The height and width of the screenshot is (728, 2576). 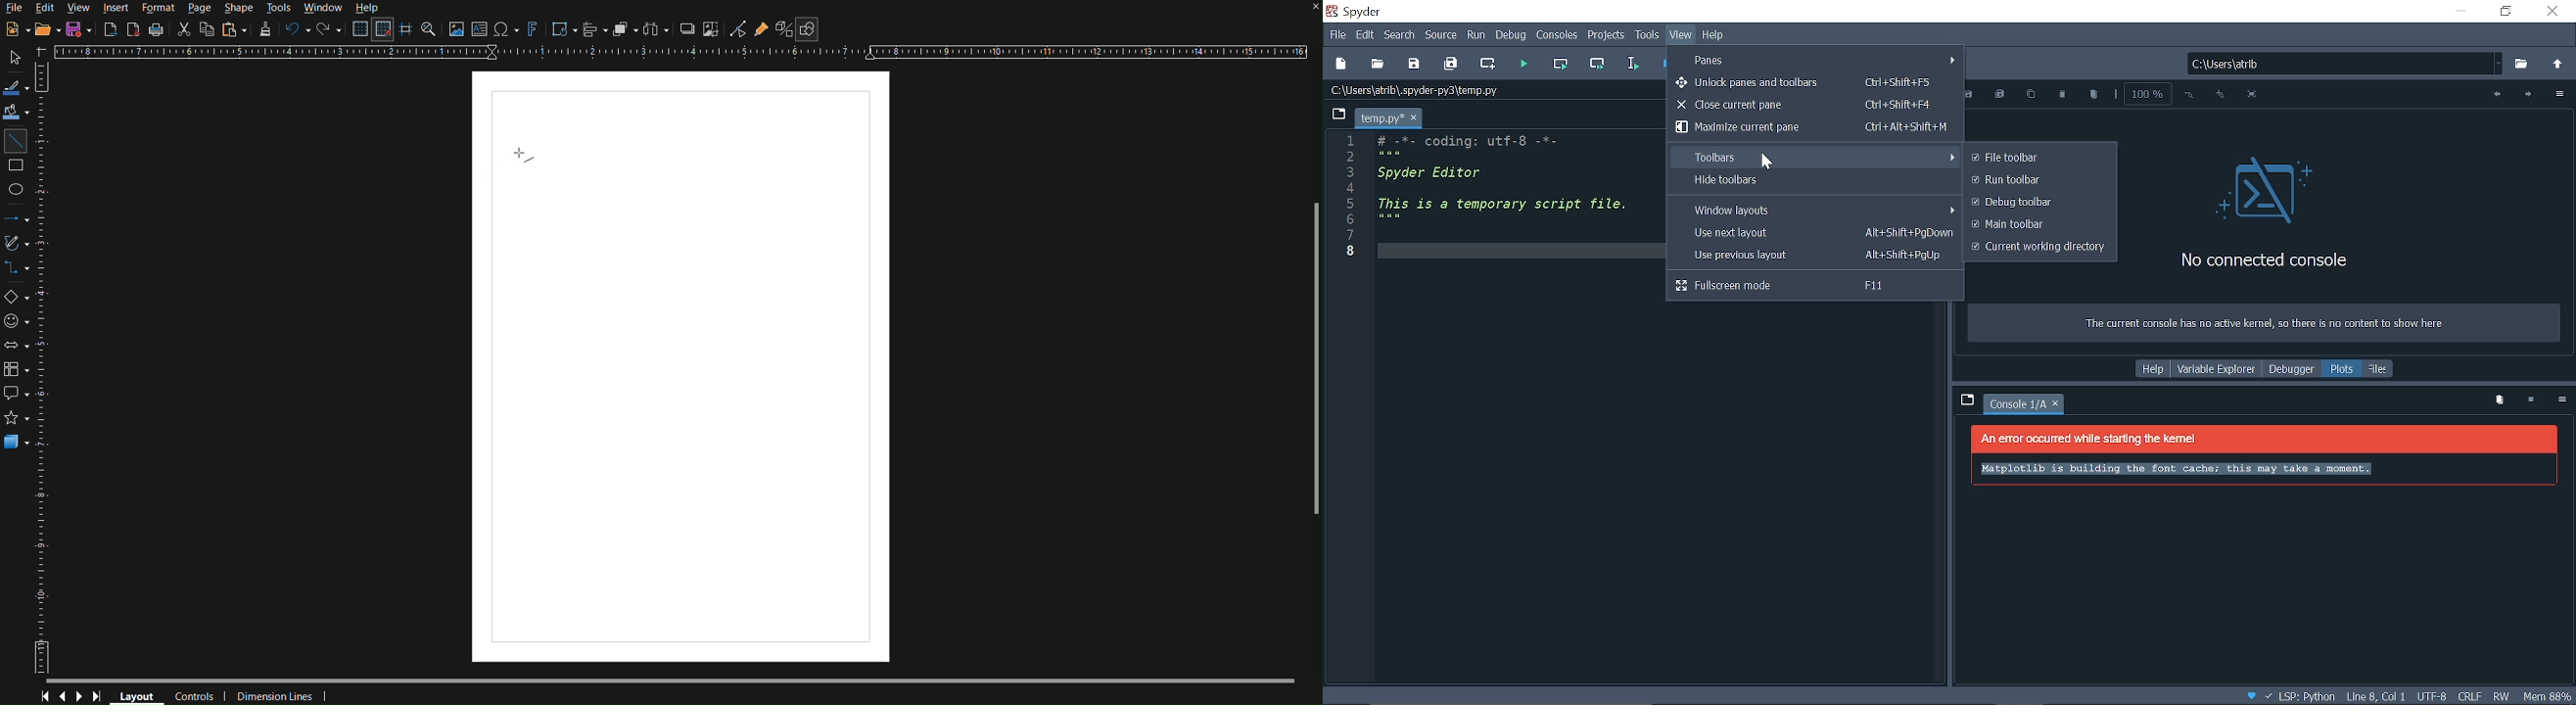 I want to click on Last Page, so click(x=101, y=696).